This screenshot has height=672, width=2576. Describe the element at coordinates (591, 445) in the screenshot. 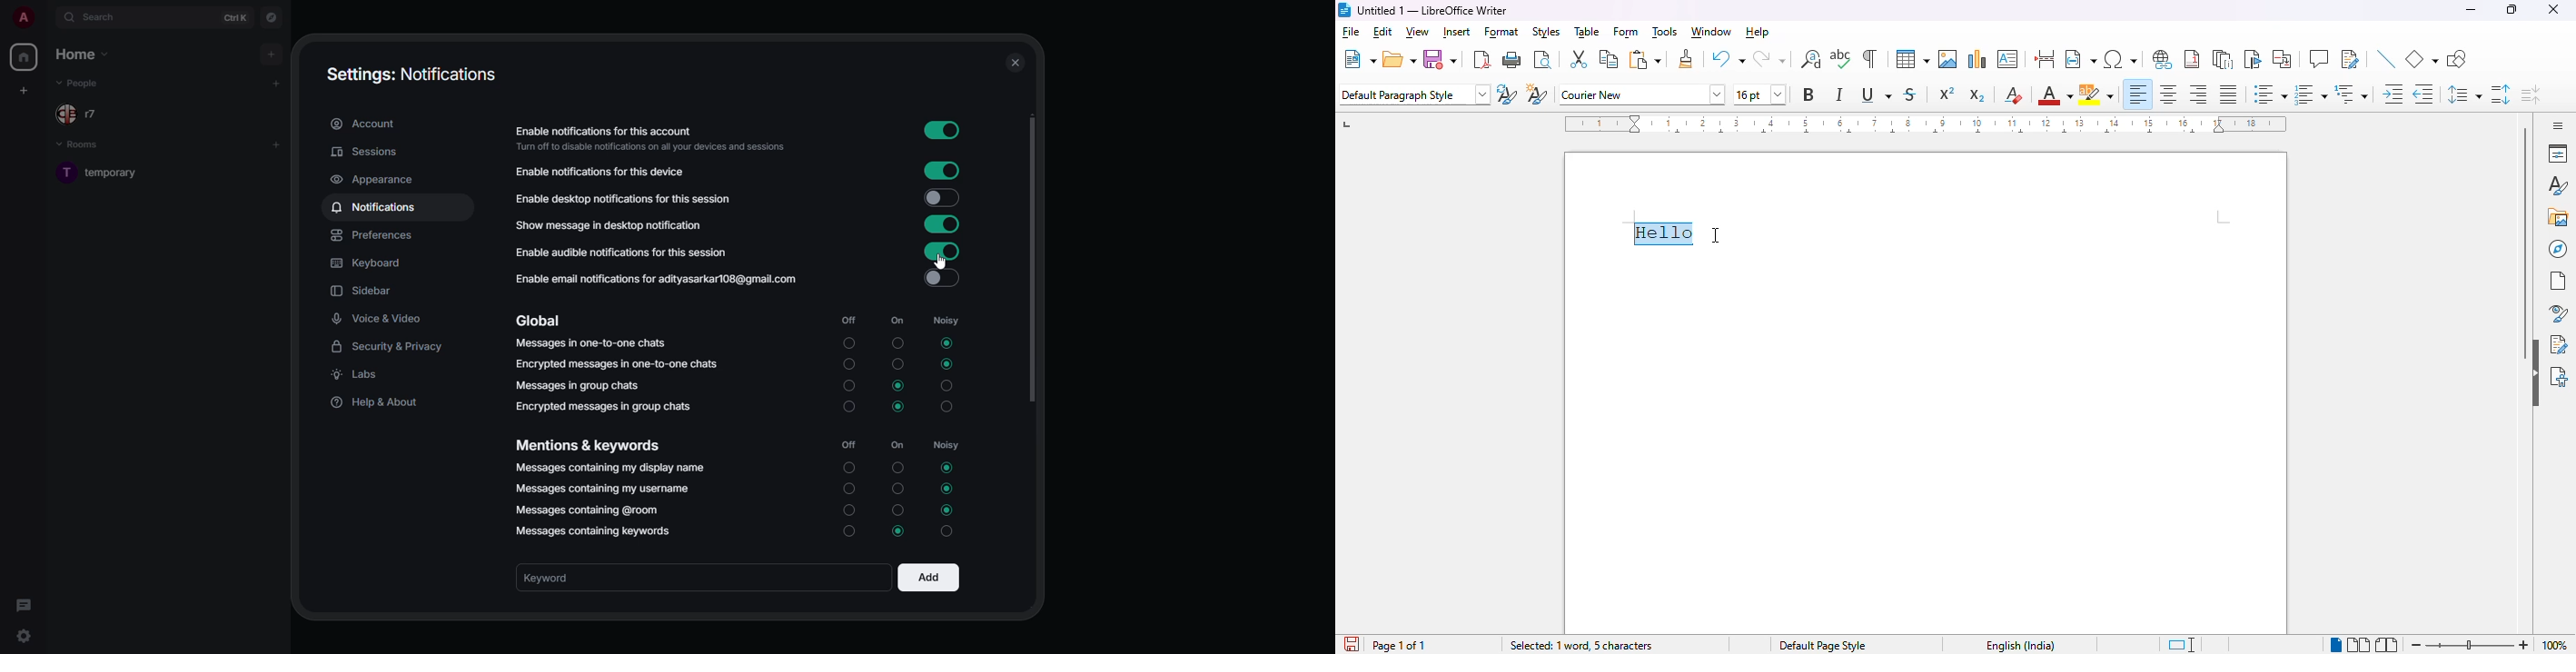

I see `mentions & keywords` at that location.